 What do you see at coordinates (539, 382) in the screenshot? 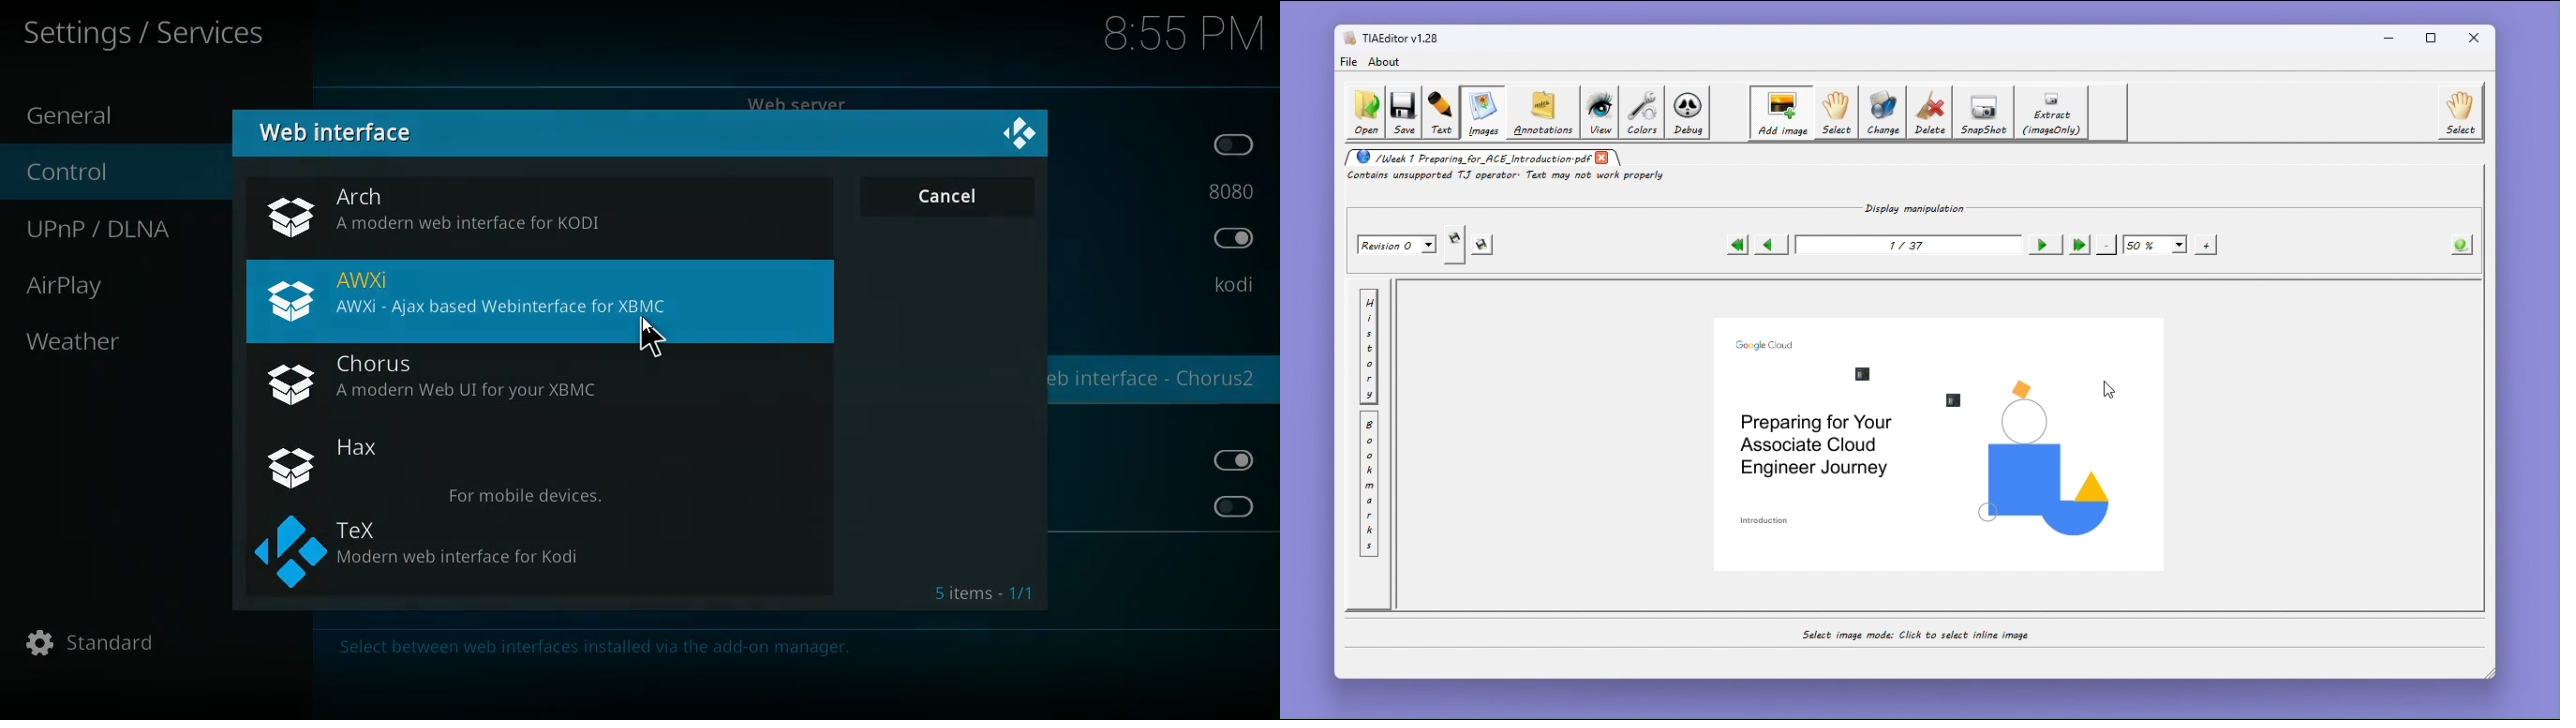
I see `chorus` at bounding box center [539, 382].